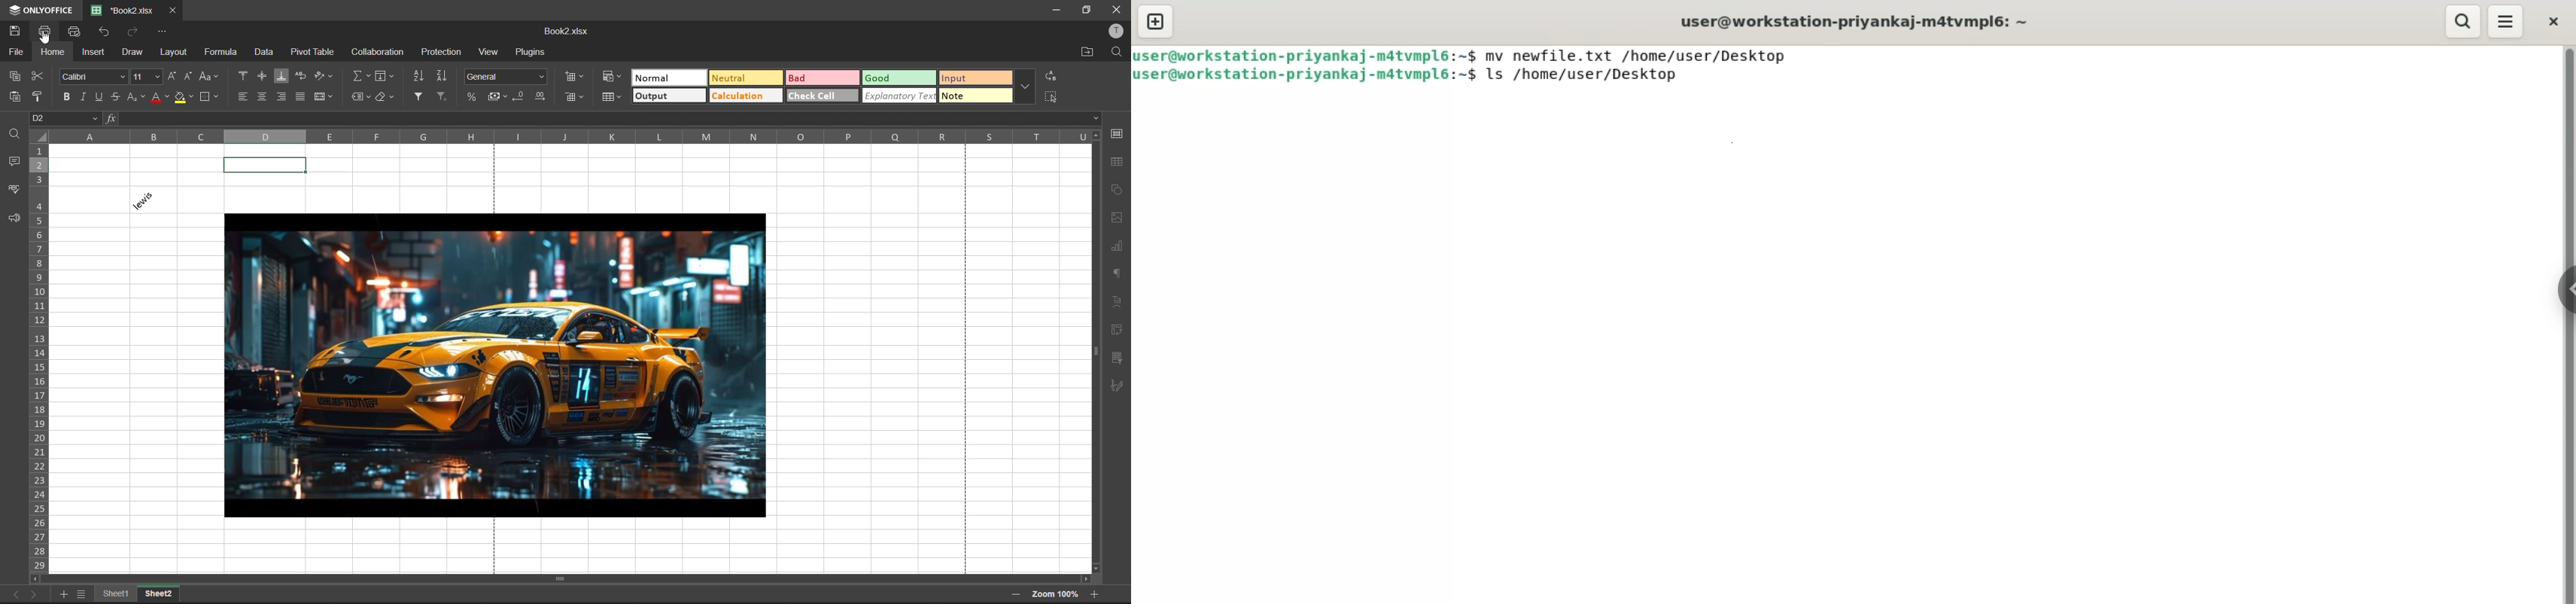 The image size is (2576, 616). Describe the element at coordinates (1056, 596) in the screenshot. I see `zoom factor` at that location.